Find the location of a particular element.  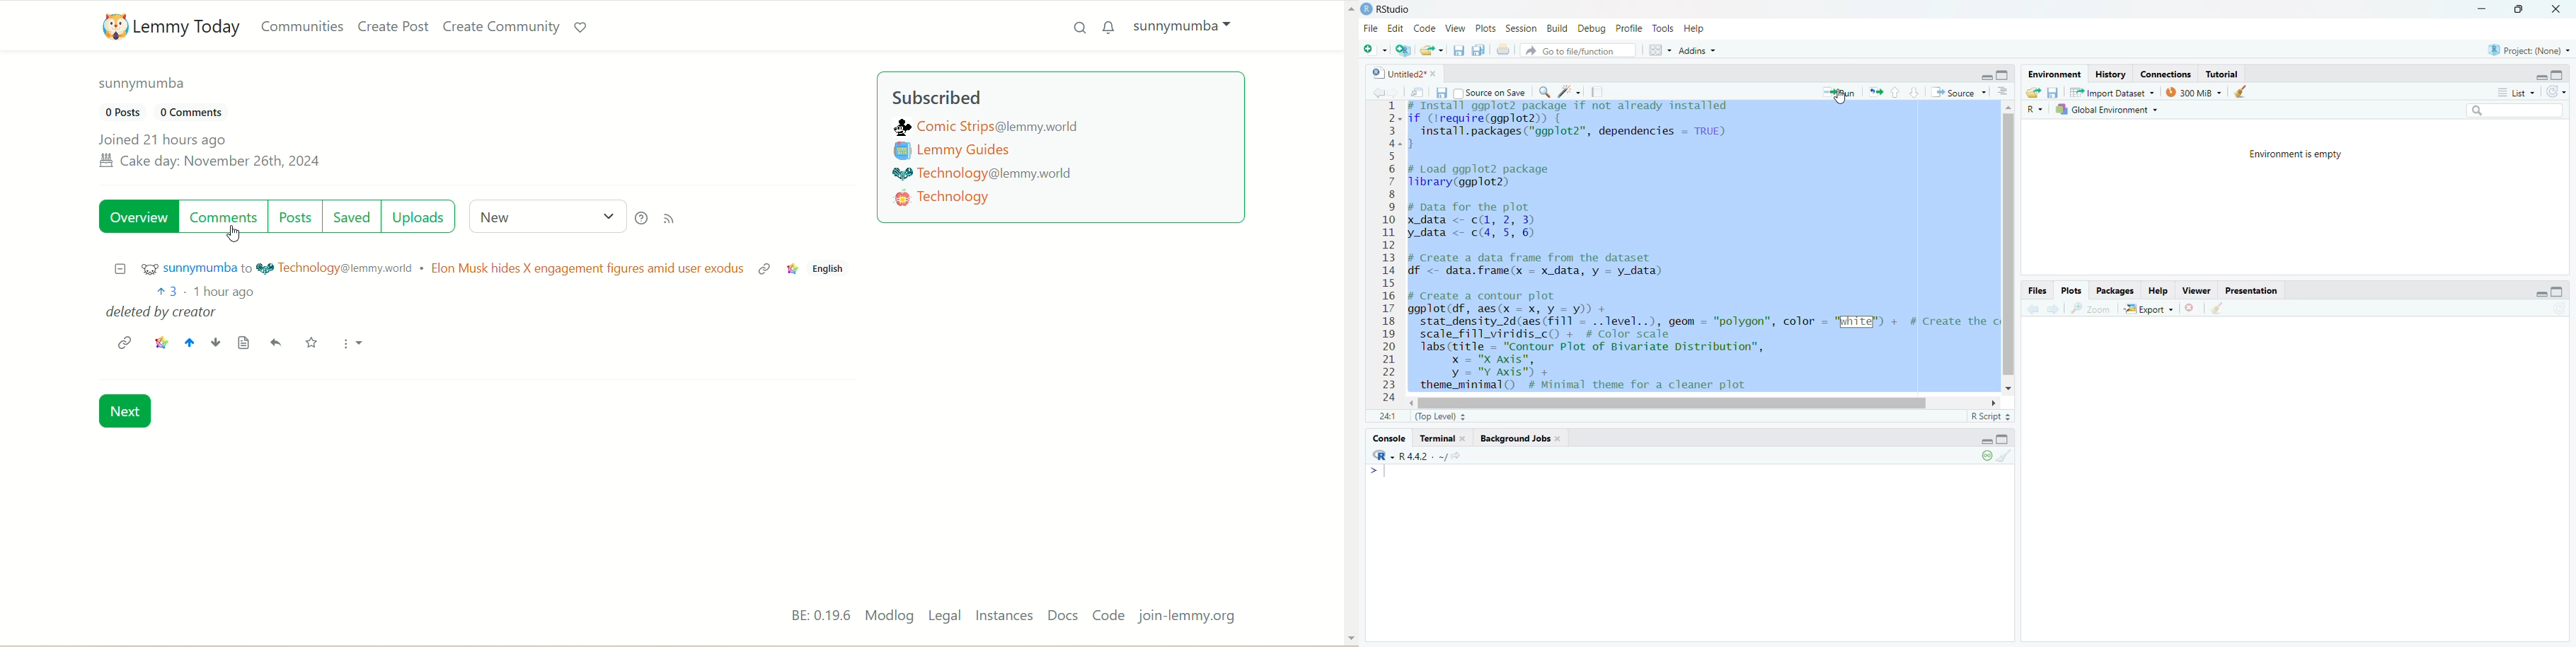

go to next section/chunk is located at coordinates (1913, 93).